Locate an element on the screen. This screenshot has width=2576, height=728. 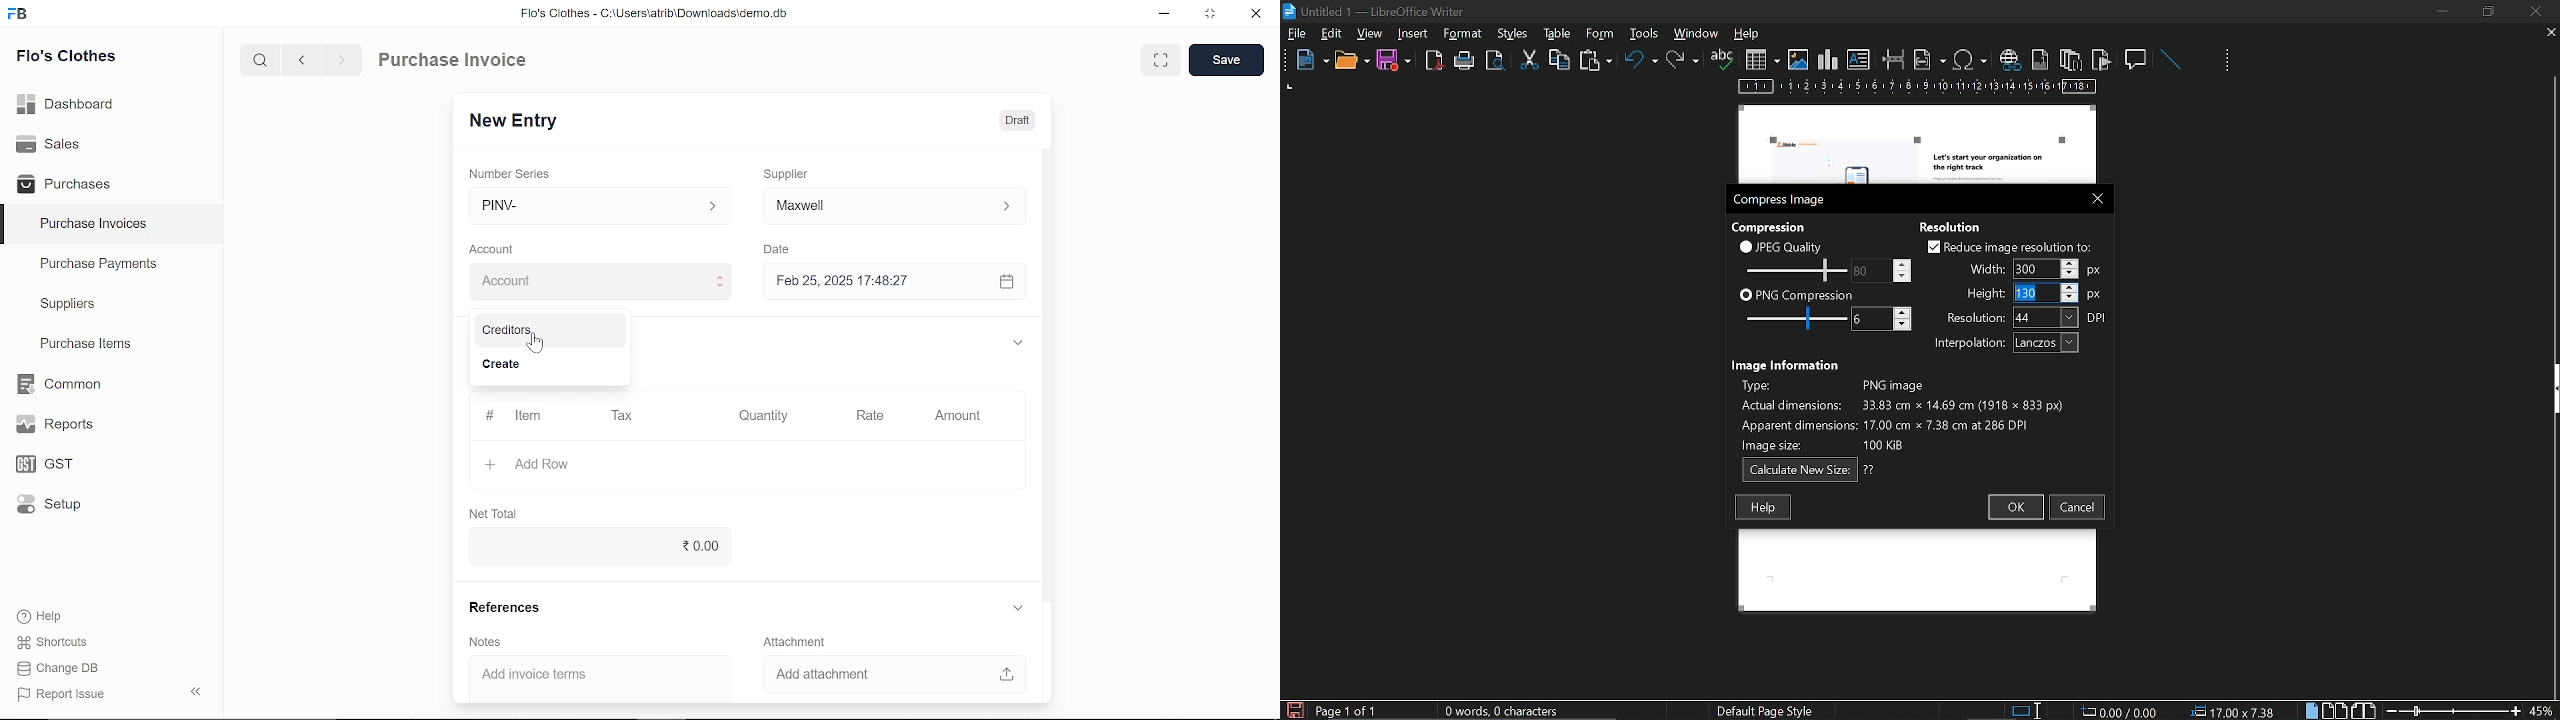
J Report Issue is located at coordinates (58, 694).